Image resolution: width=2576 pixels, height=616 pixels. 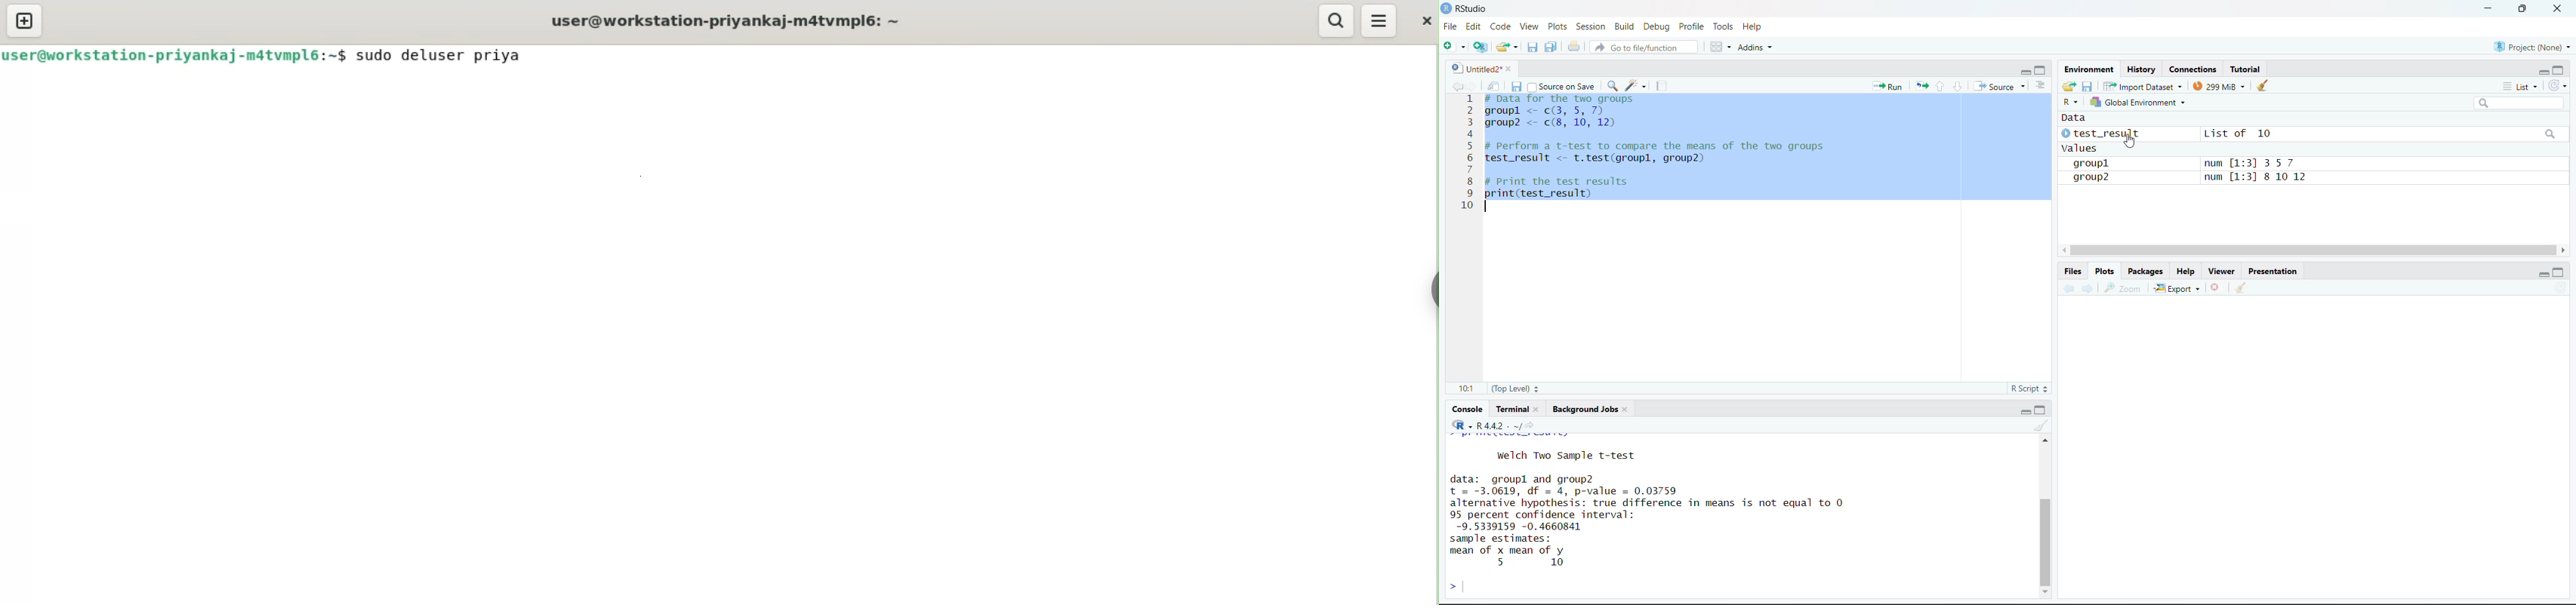 I want to click on maximize, so click(x=2561, y=272).